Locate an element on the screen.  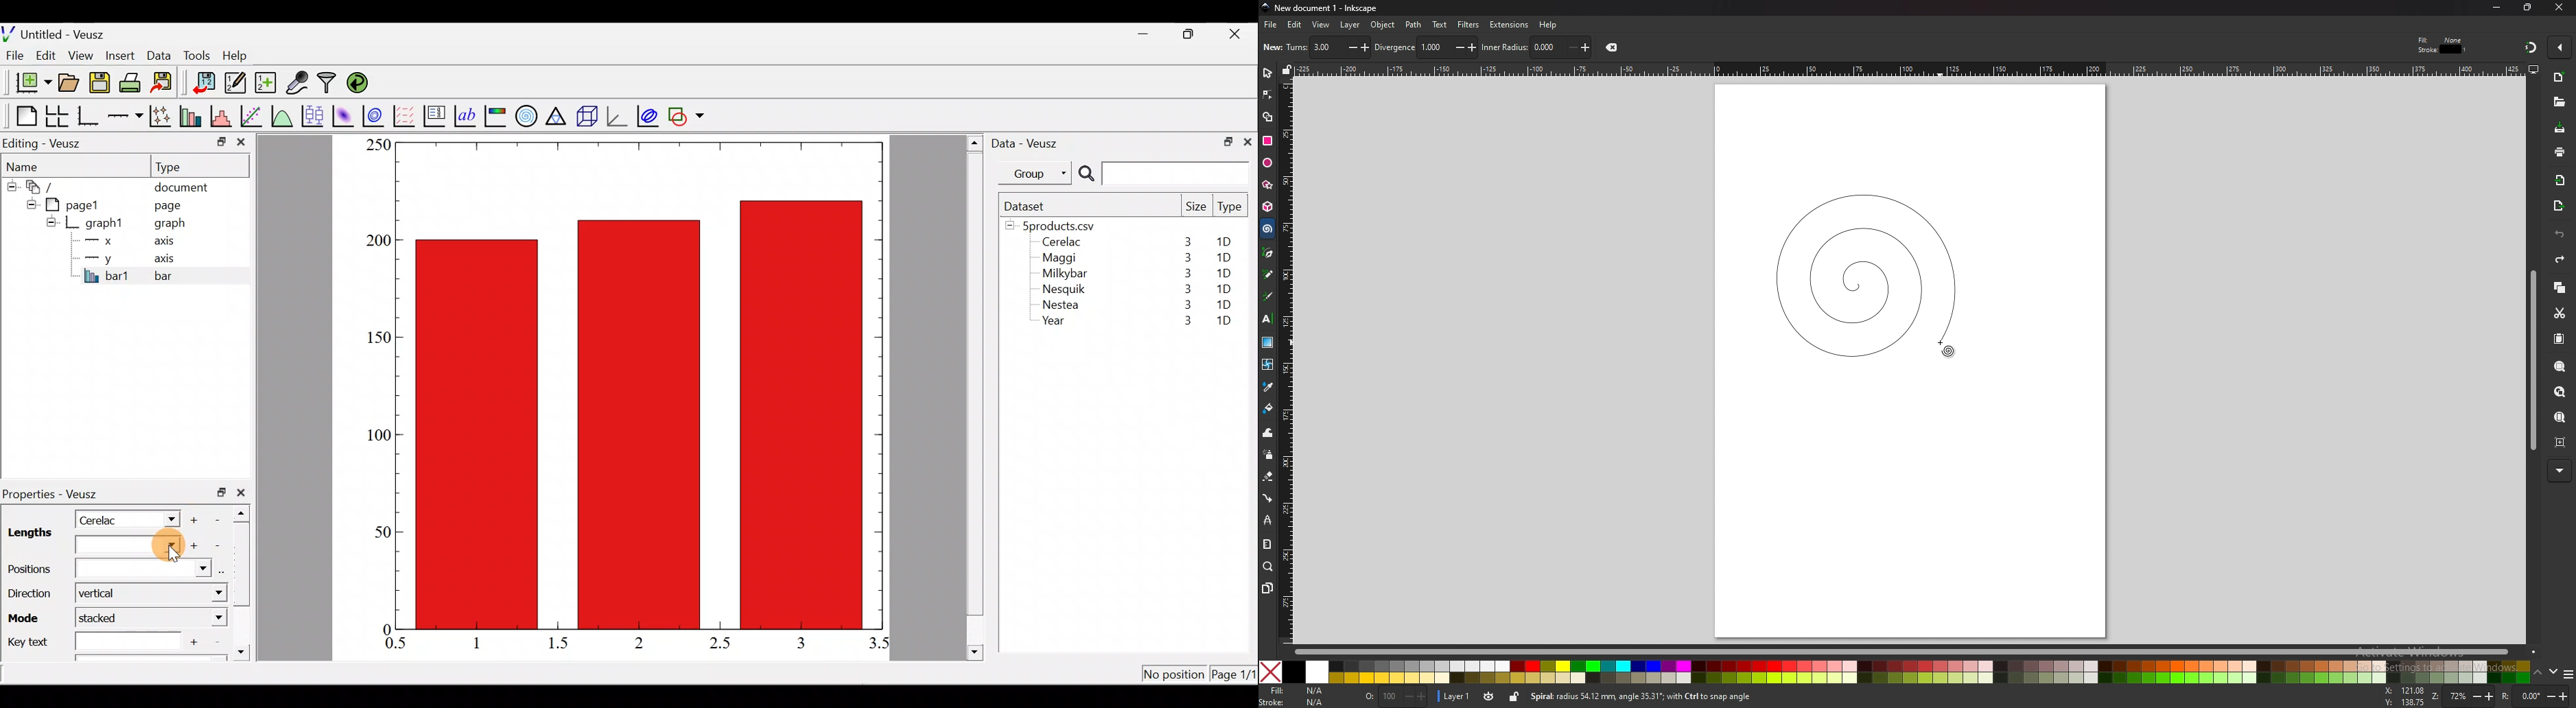
close is located at coordinates (241, 145).